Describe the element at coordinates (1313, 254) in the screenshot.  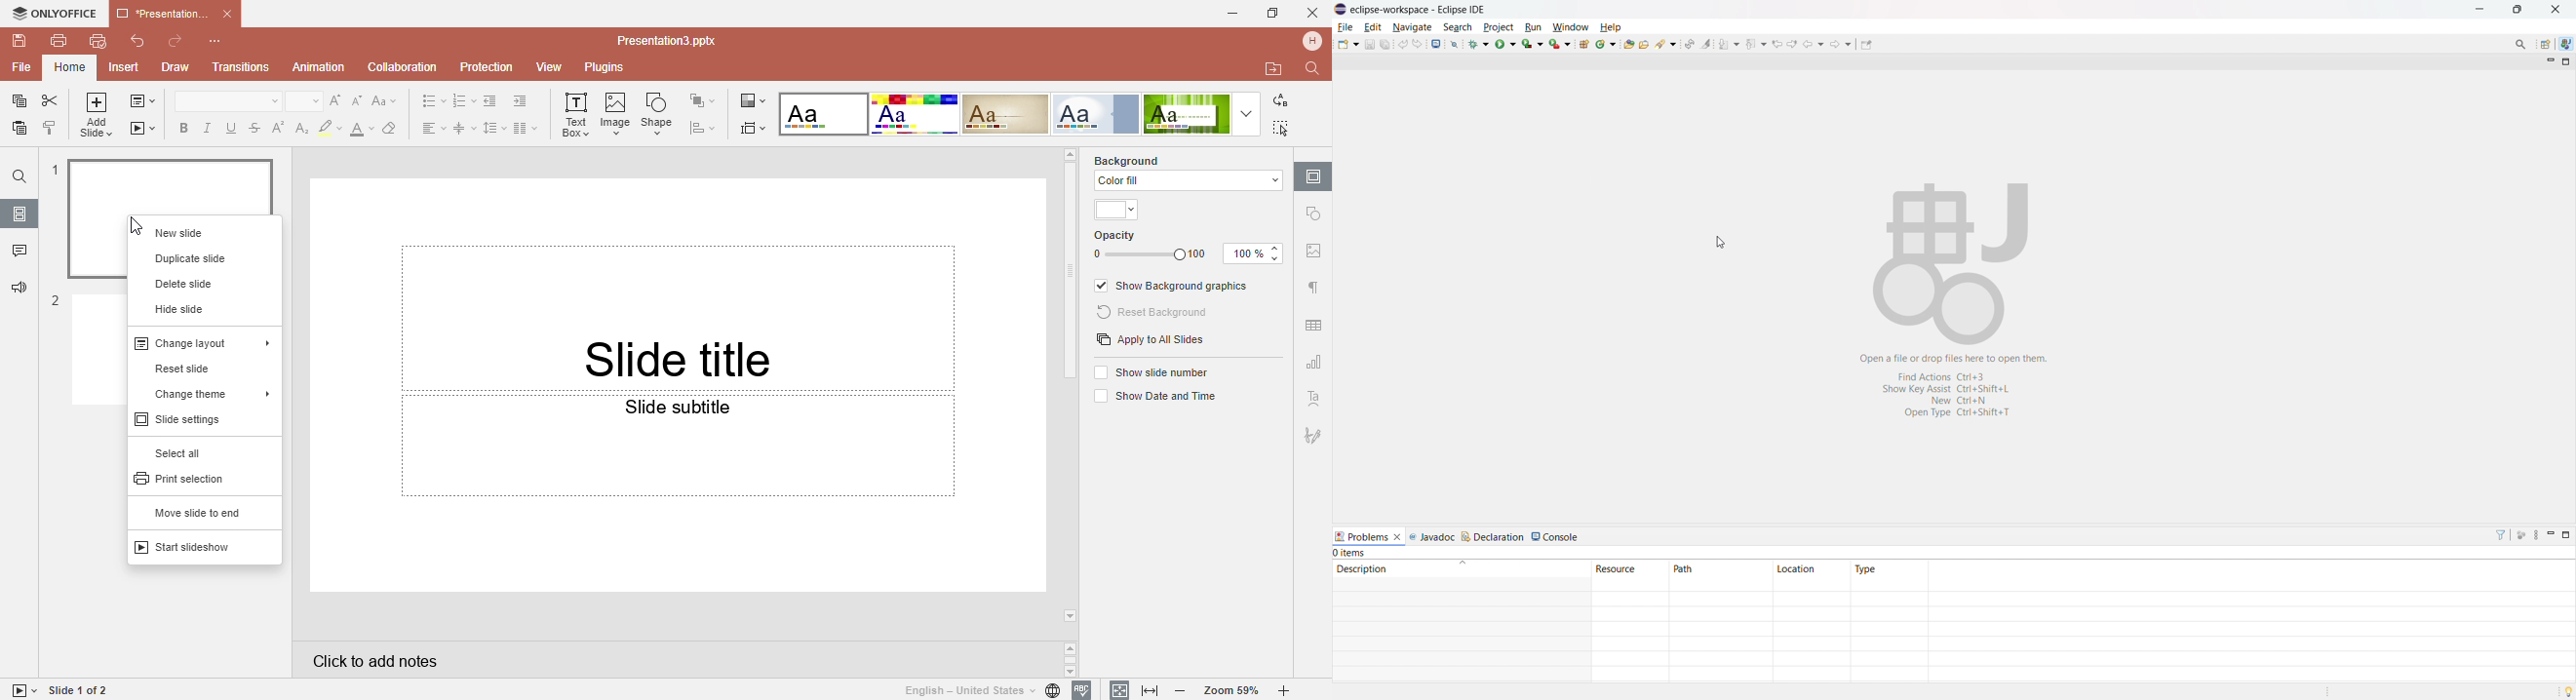
I see `Image settings` at that location.